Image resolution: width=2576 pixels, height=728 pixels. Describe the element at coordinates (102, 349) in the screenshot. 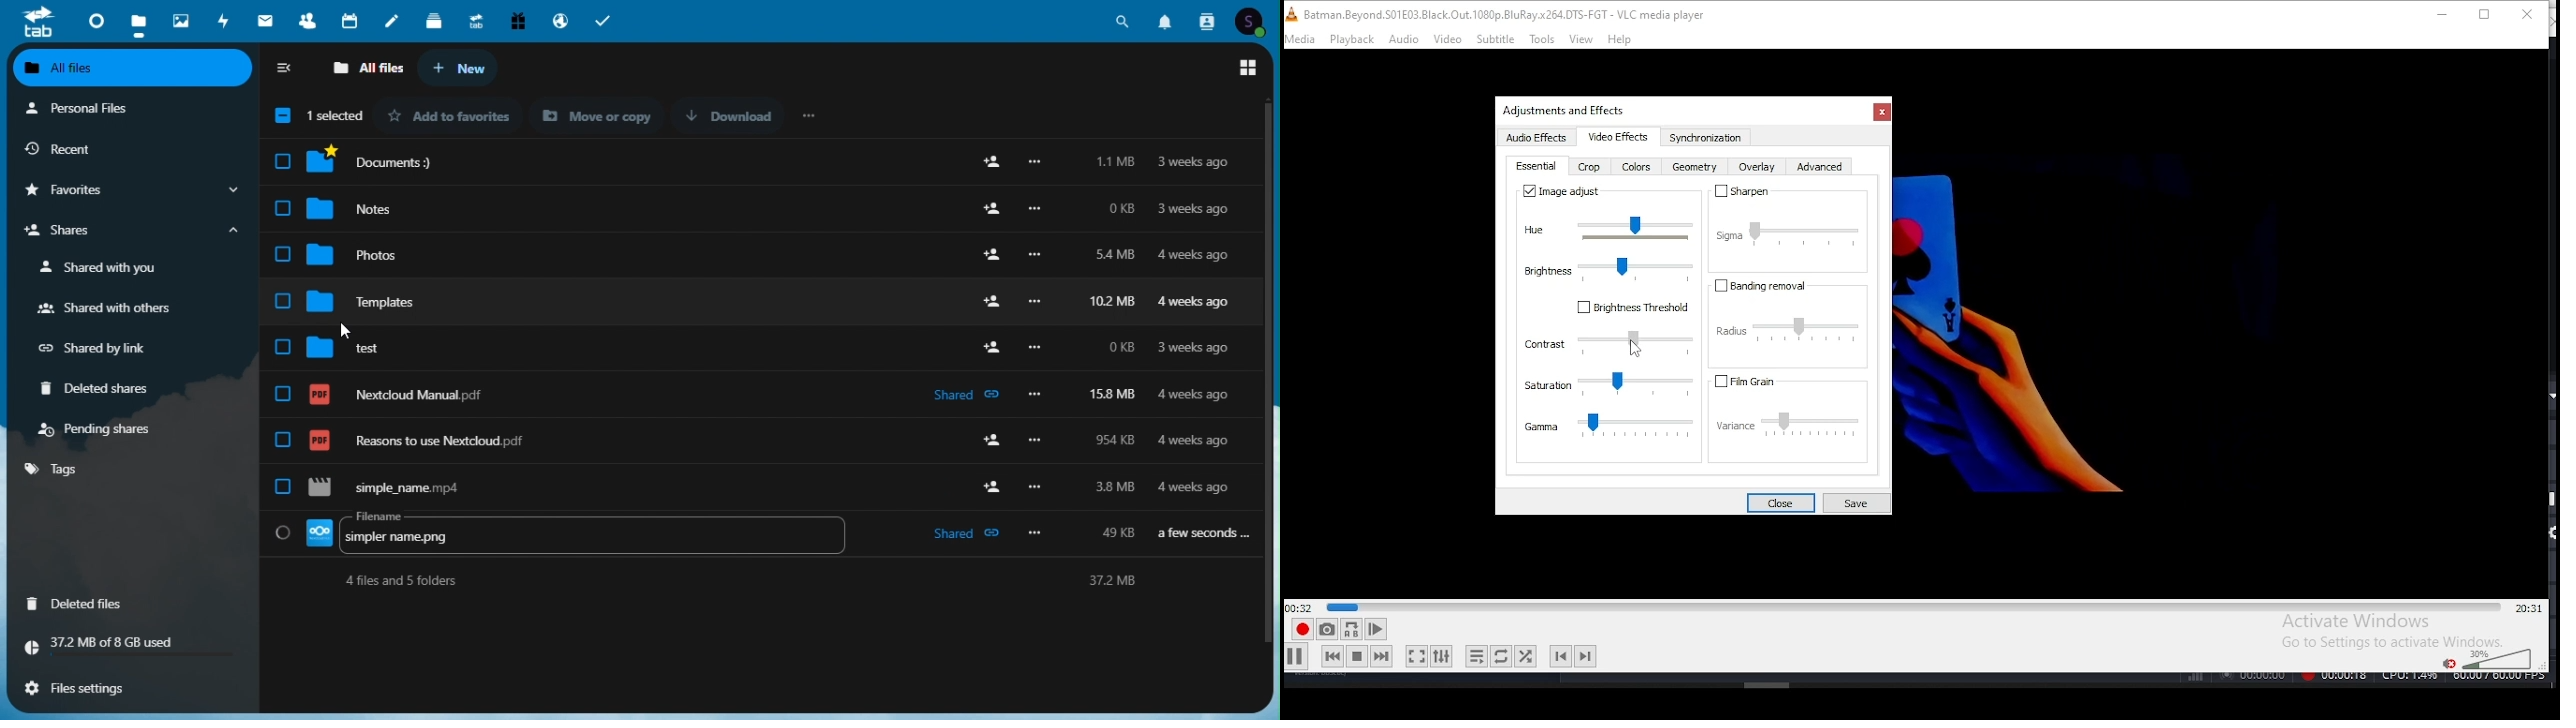

I see `shared by link` at that location.